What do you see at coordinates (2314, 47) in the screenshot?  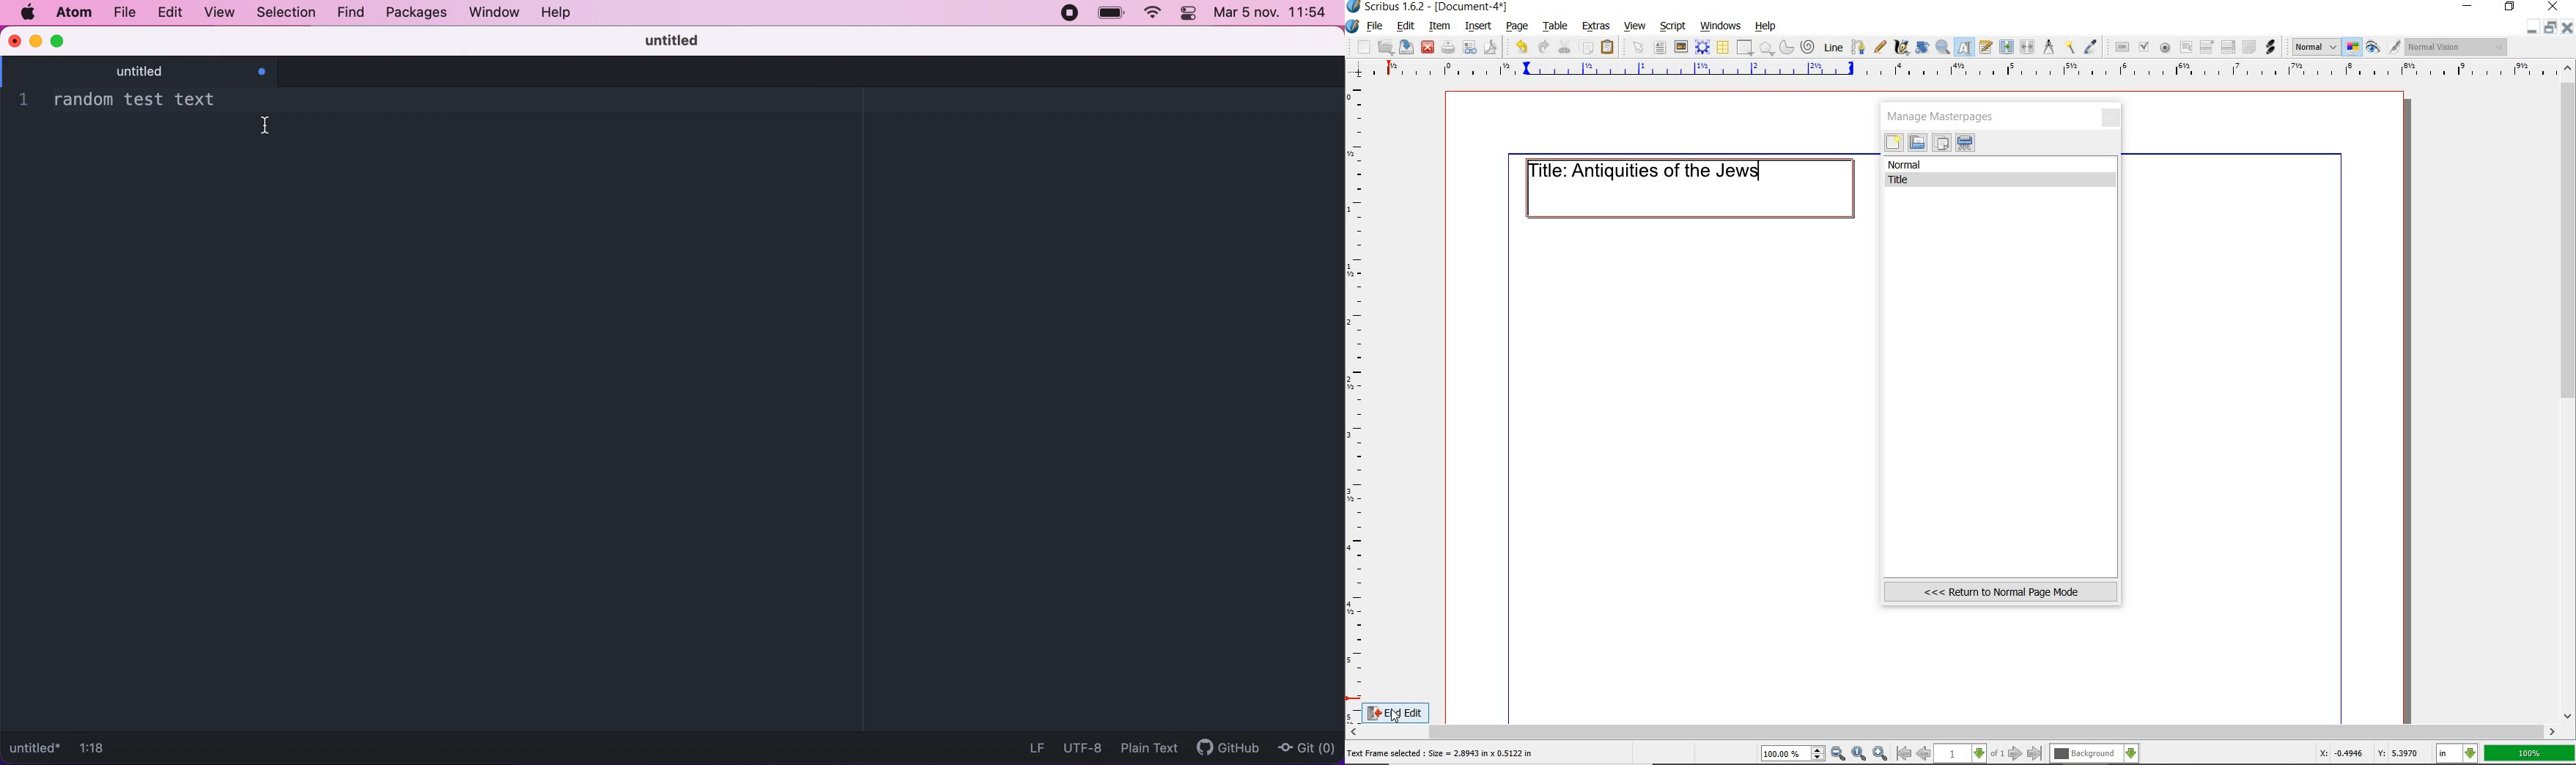 I see `Normal` at bounding box center [2314, 47].